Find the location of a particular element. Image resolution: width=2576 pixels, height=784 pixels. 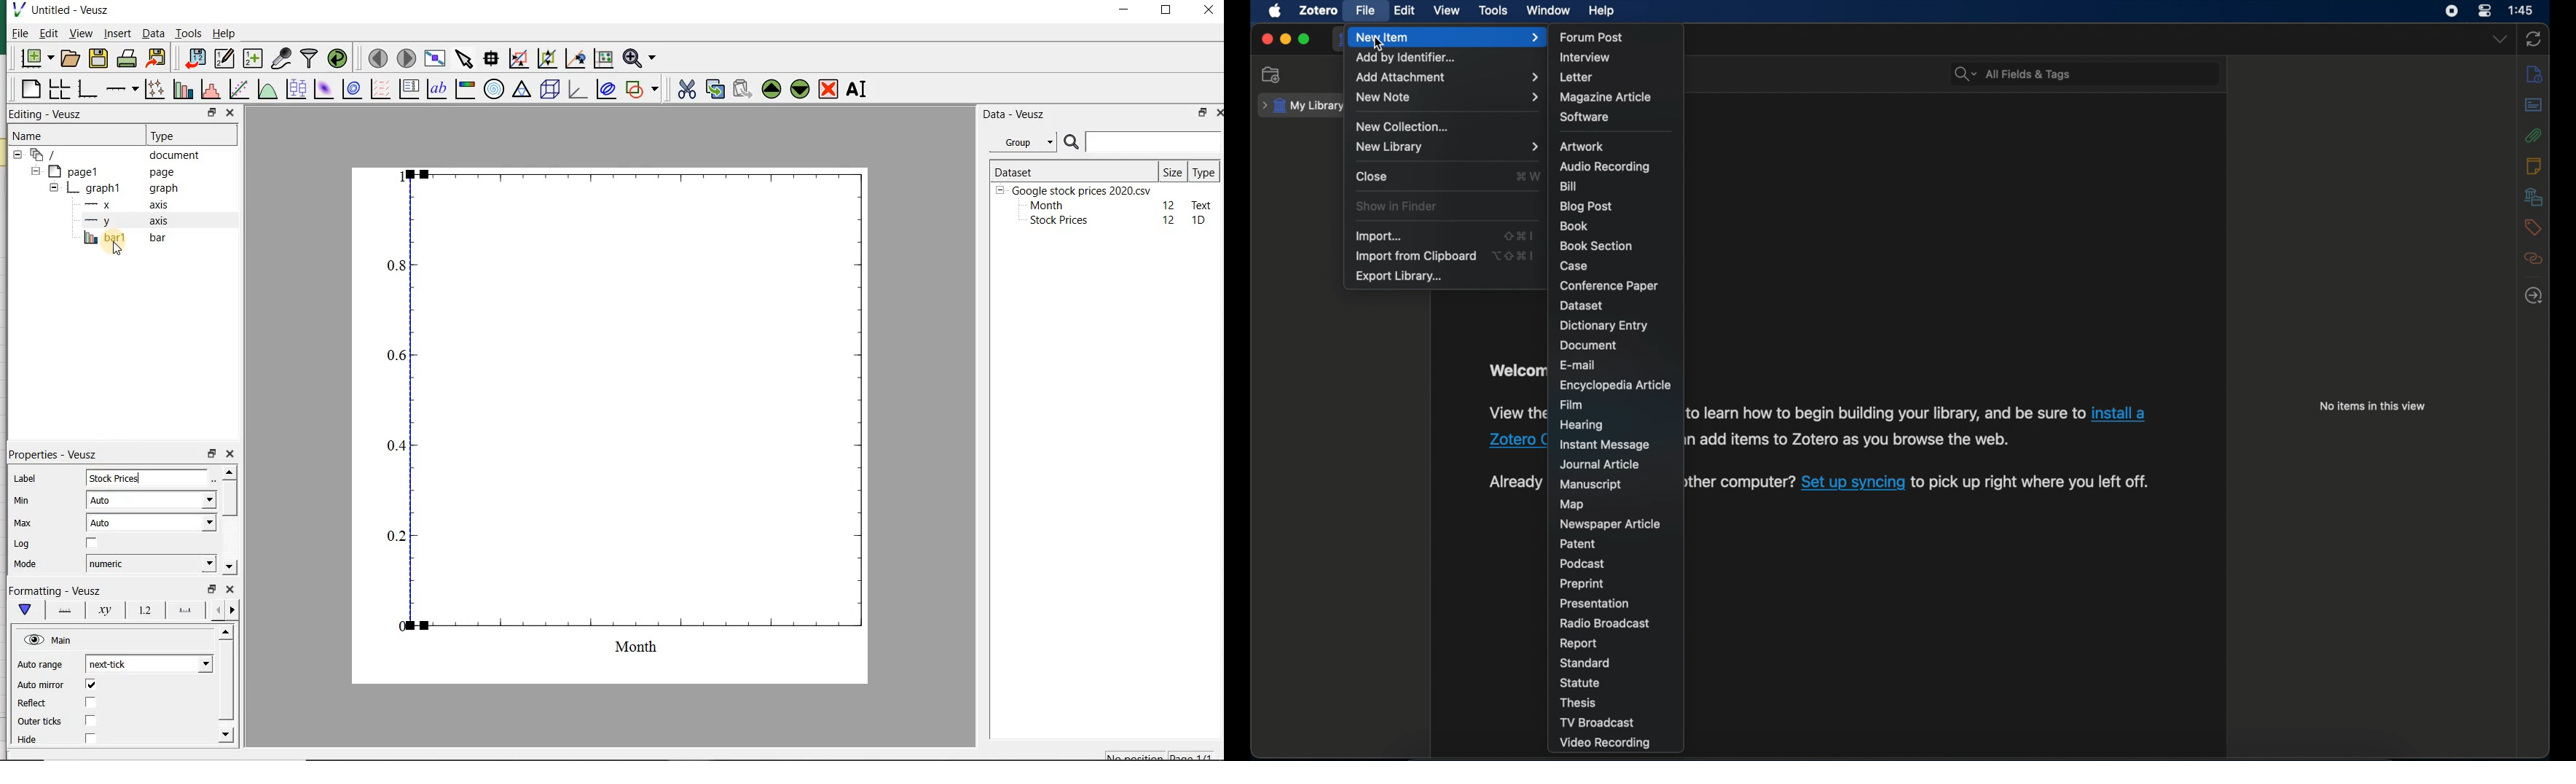

close is located at coordinates (1371, 176).